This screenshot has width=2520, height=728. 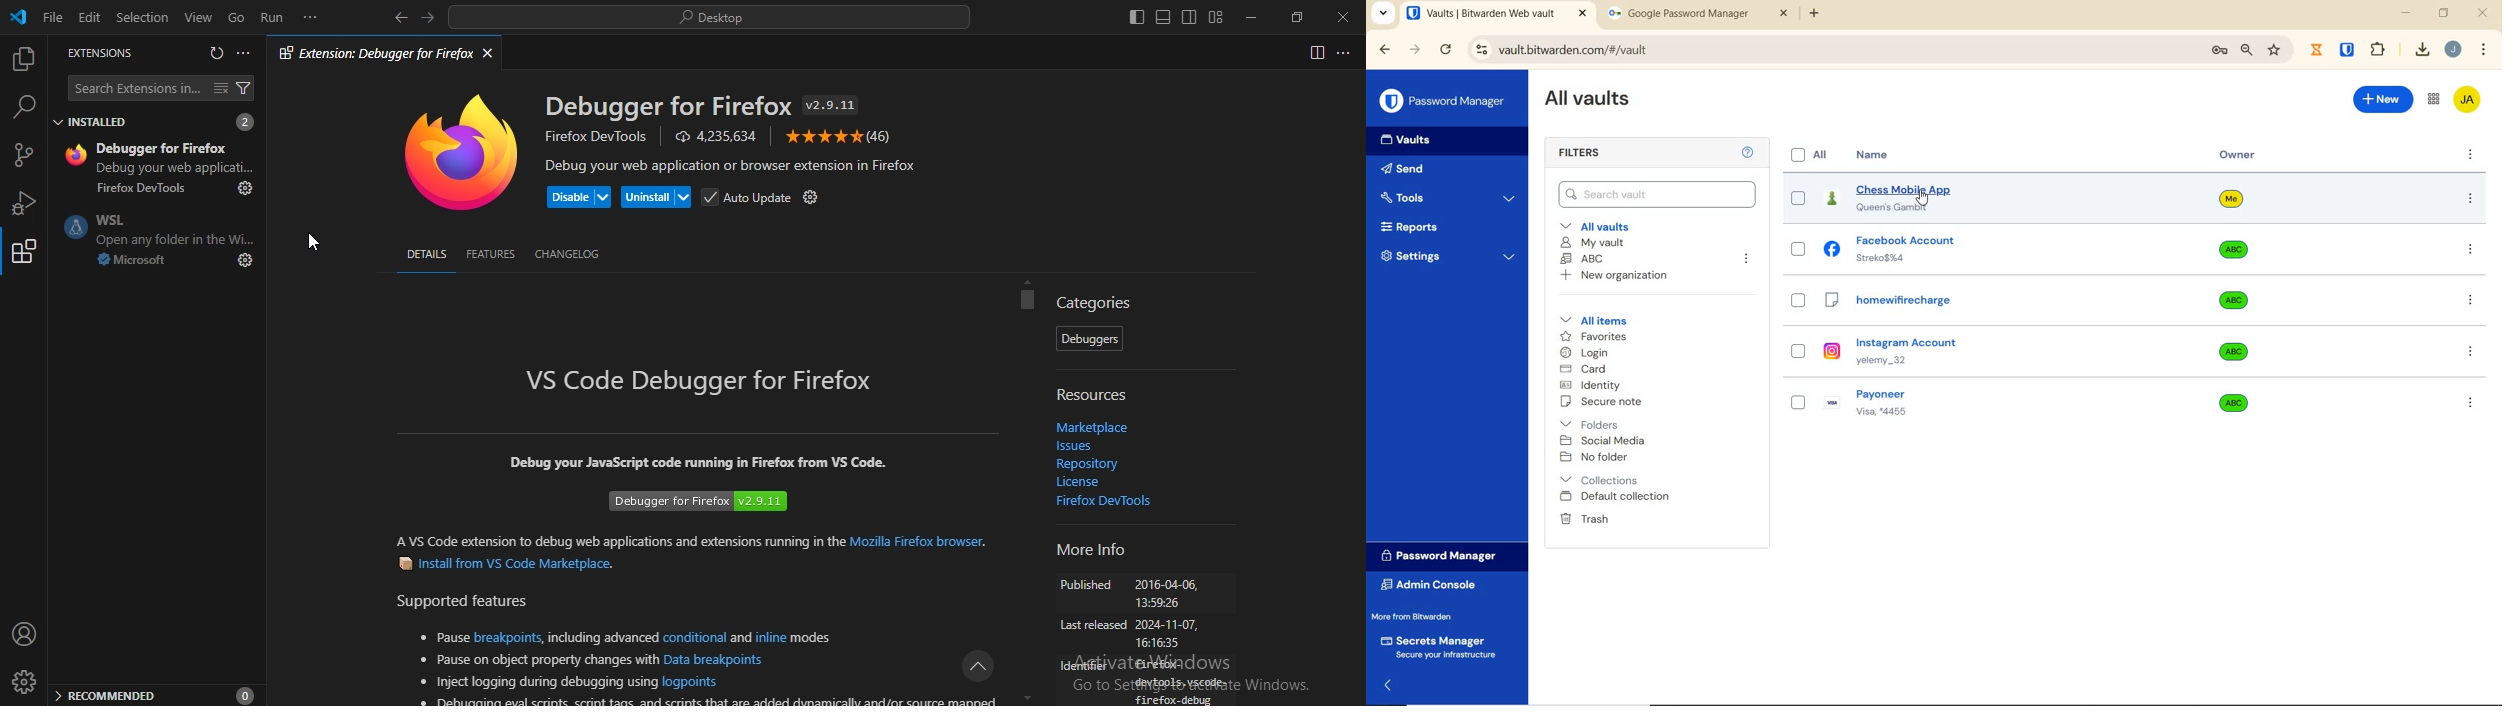 What do you see at coordinates (1584, 258) in the screenshot?
I see `ABC` at bounding box center [1584, 258].